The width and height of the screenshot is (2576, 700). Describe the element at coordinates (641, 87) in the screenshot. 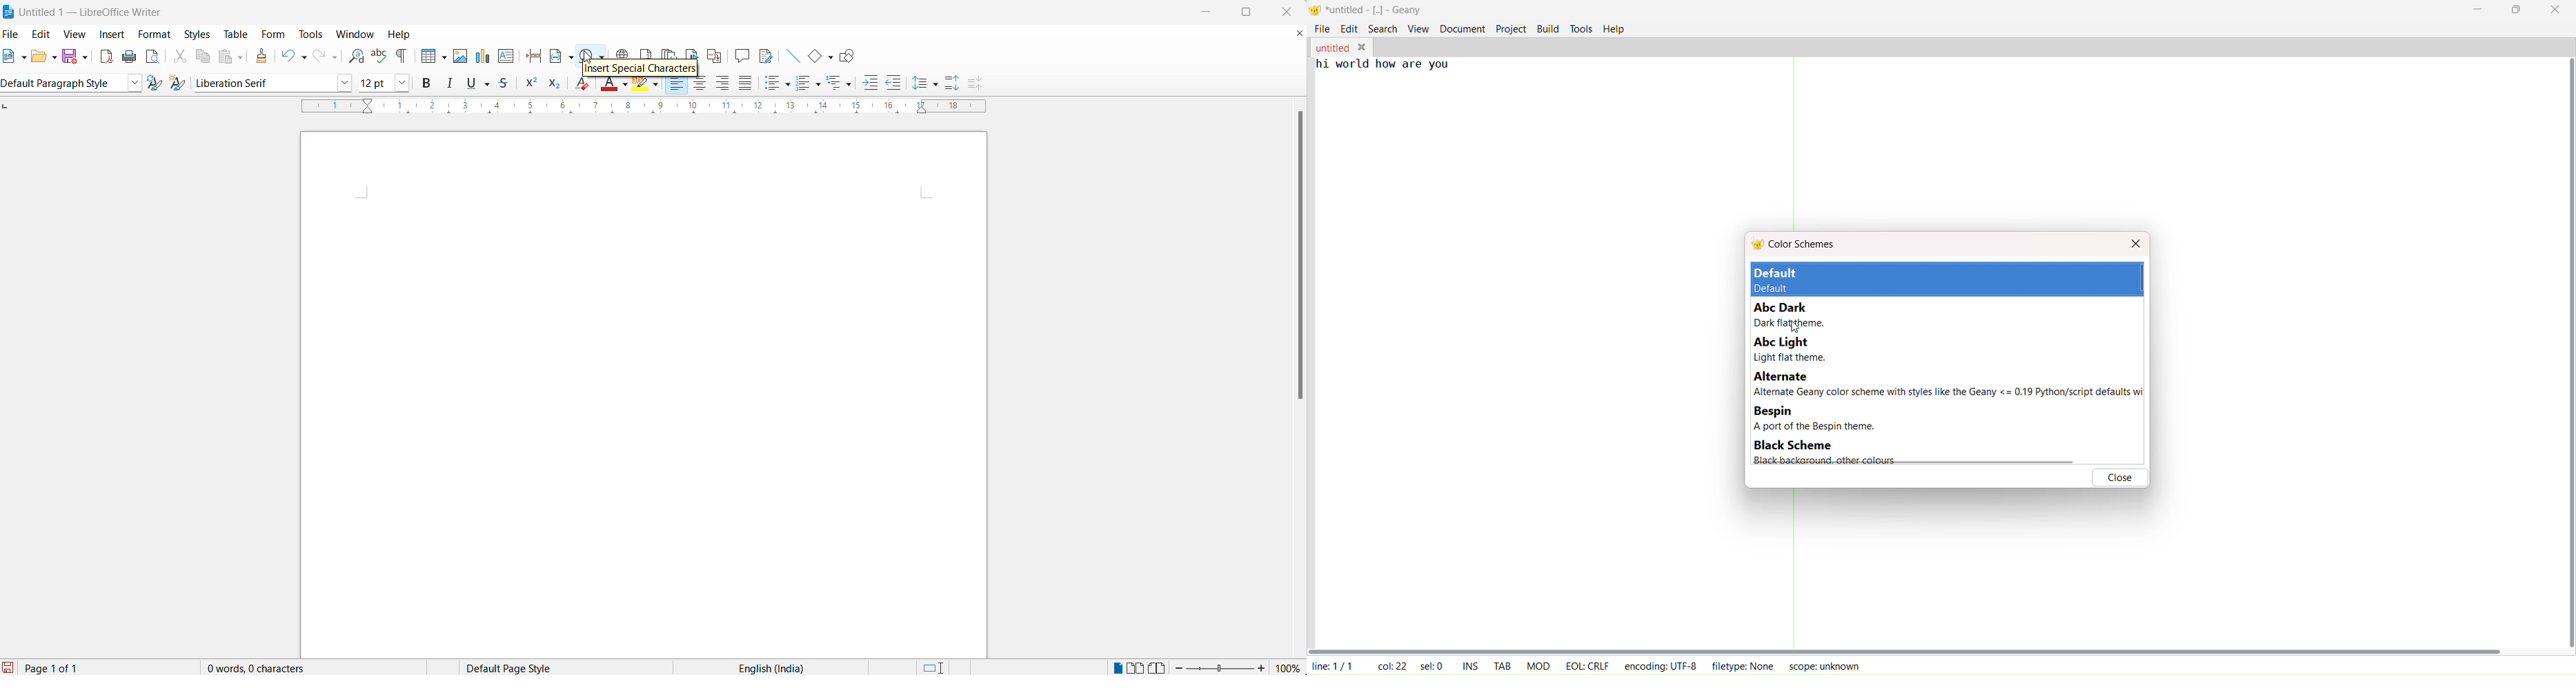

I see `character highlighting icon` at that location.